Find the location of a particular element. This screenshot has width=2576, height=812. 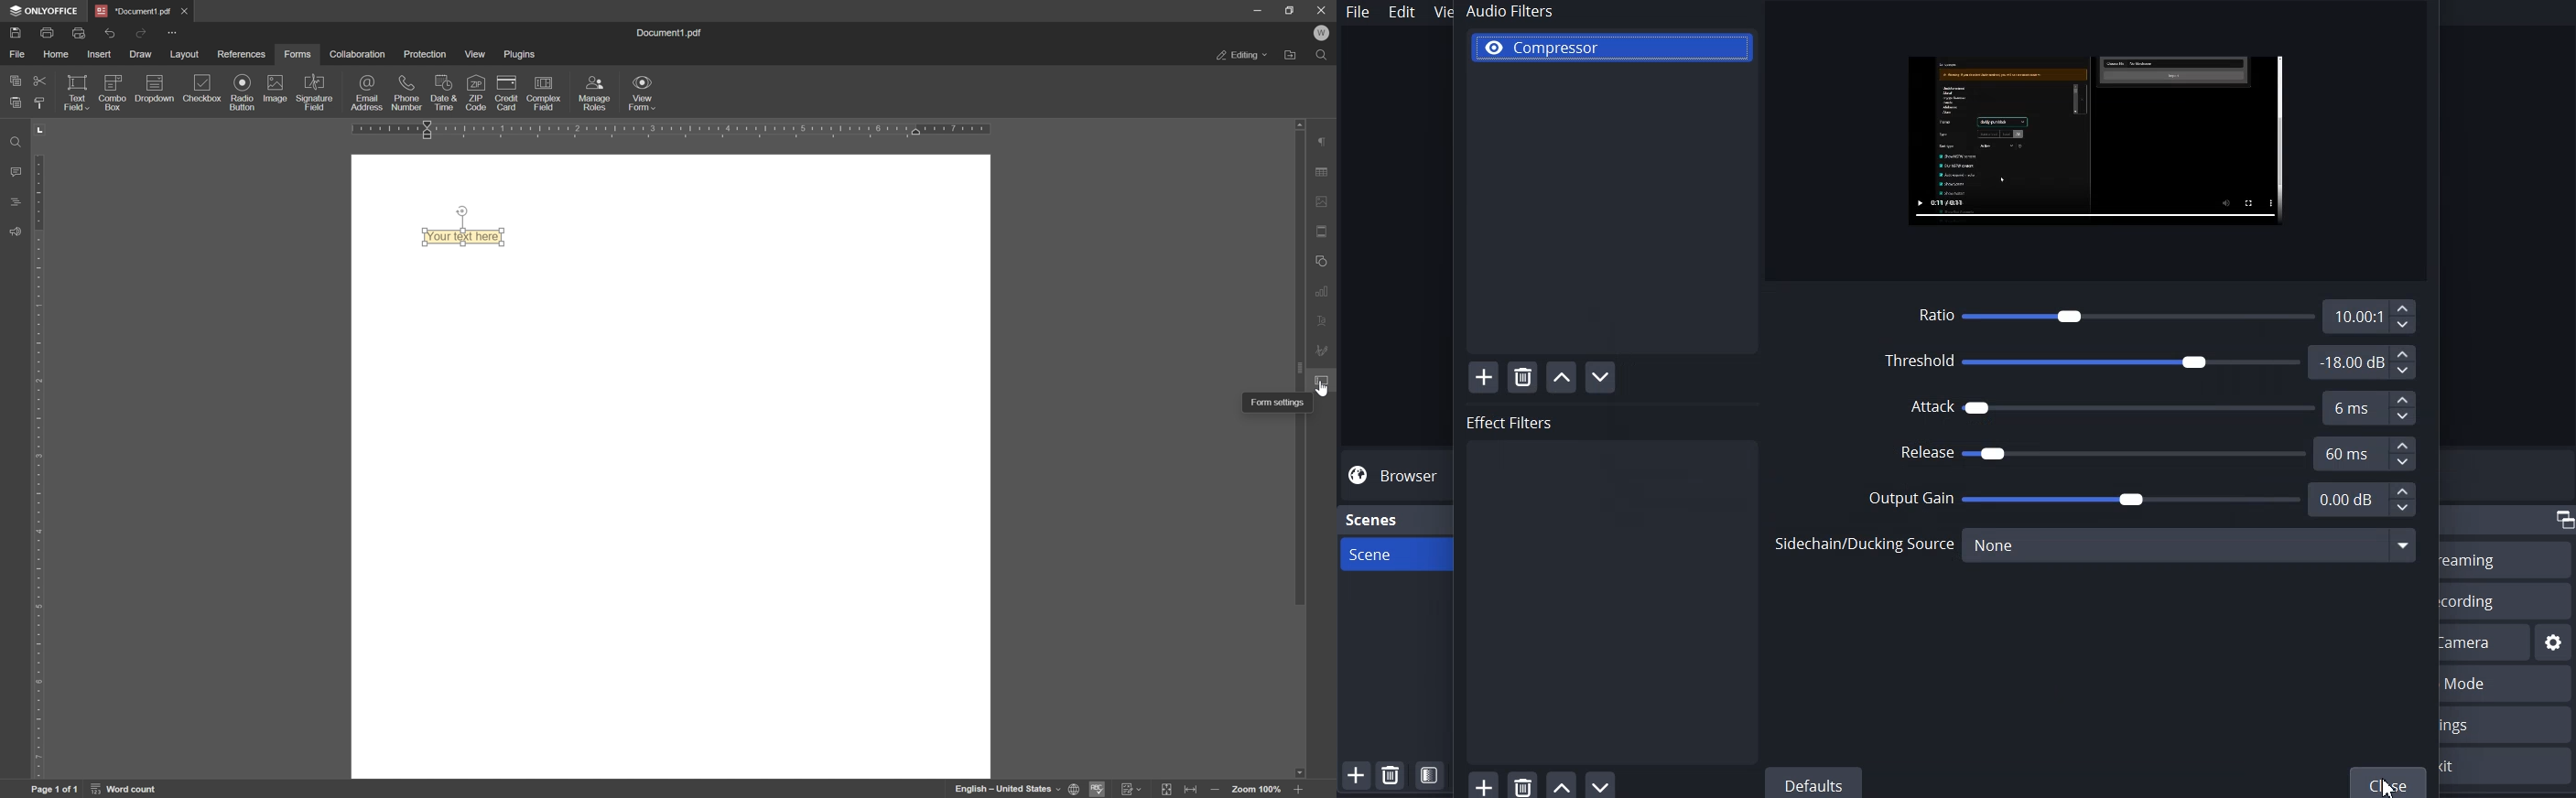

Remove Filter is located at coordinates (1522, 783).